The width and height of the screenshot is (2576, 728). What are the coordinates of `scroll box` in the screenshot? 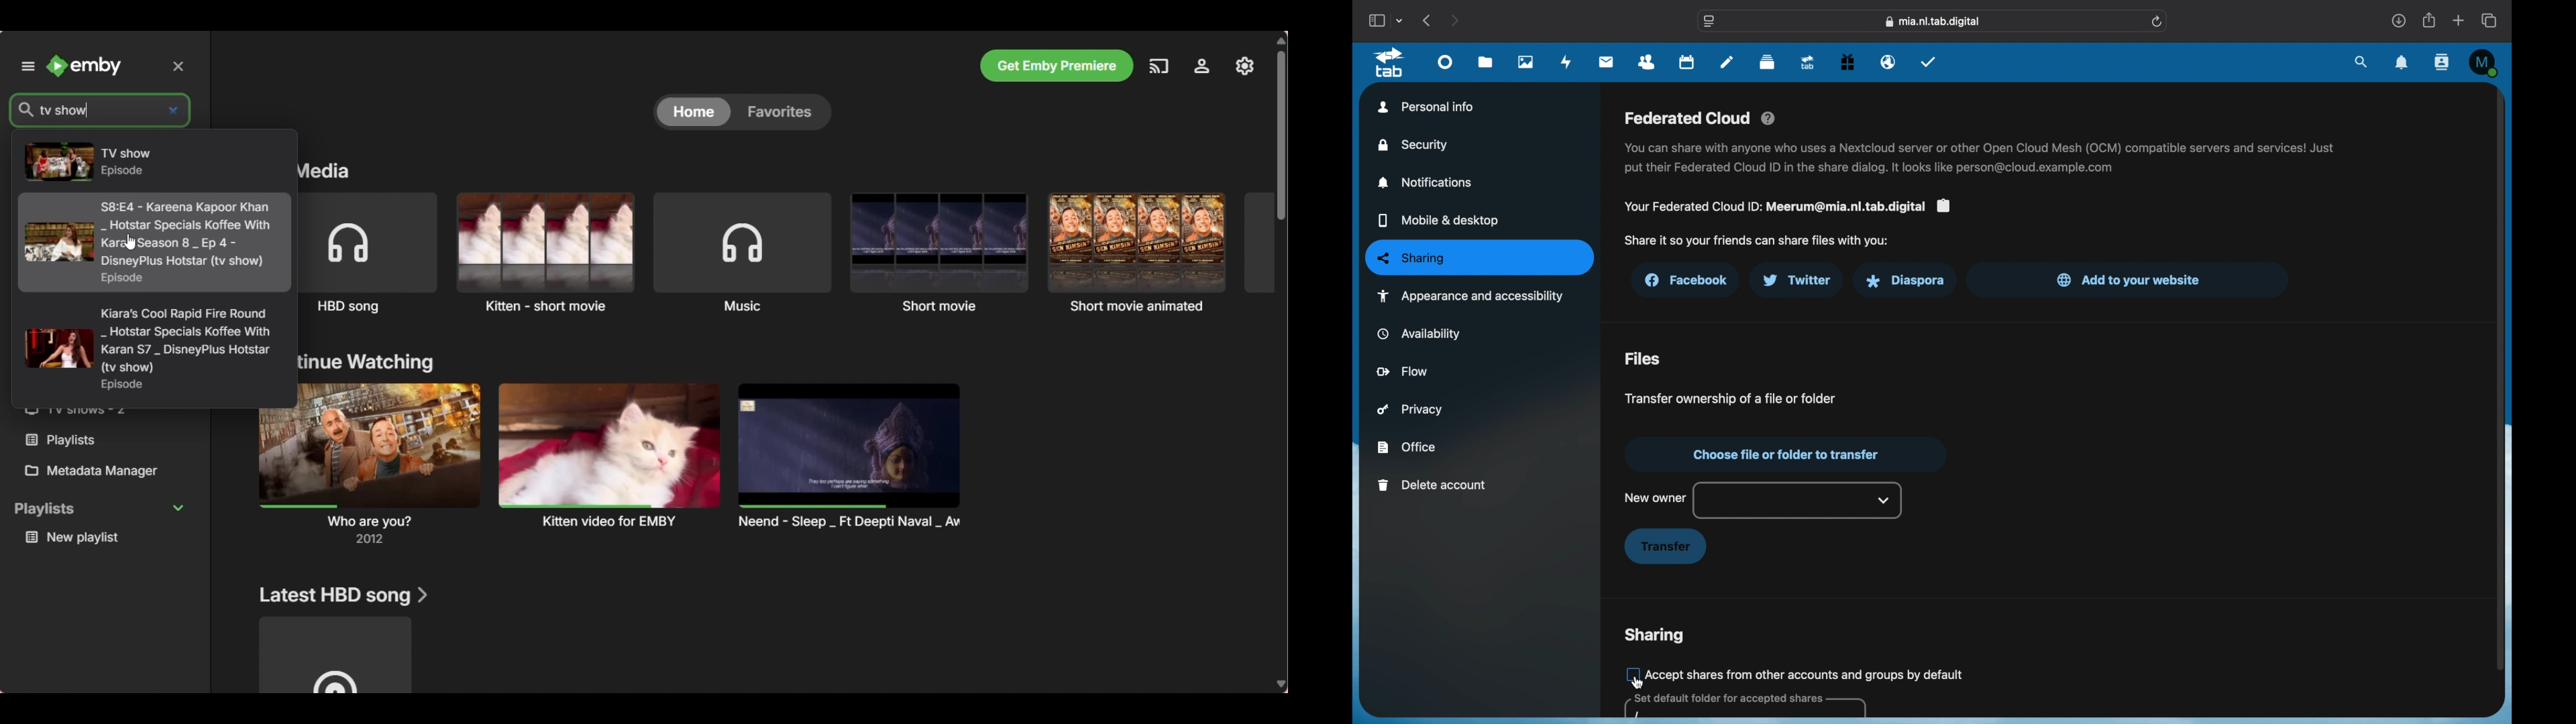 It's located at (2499, 378).